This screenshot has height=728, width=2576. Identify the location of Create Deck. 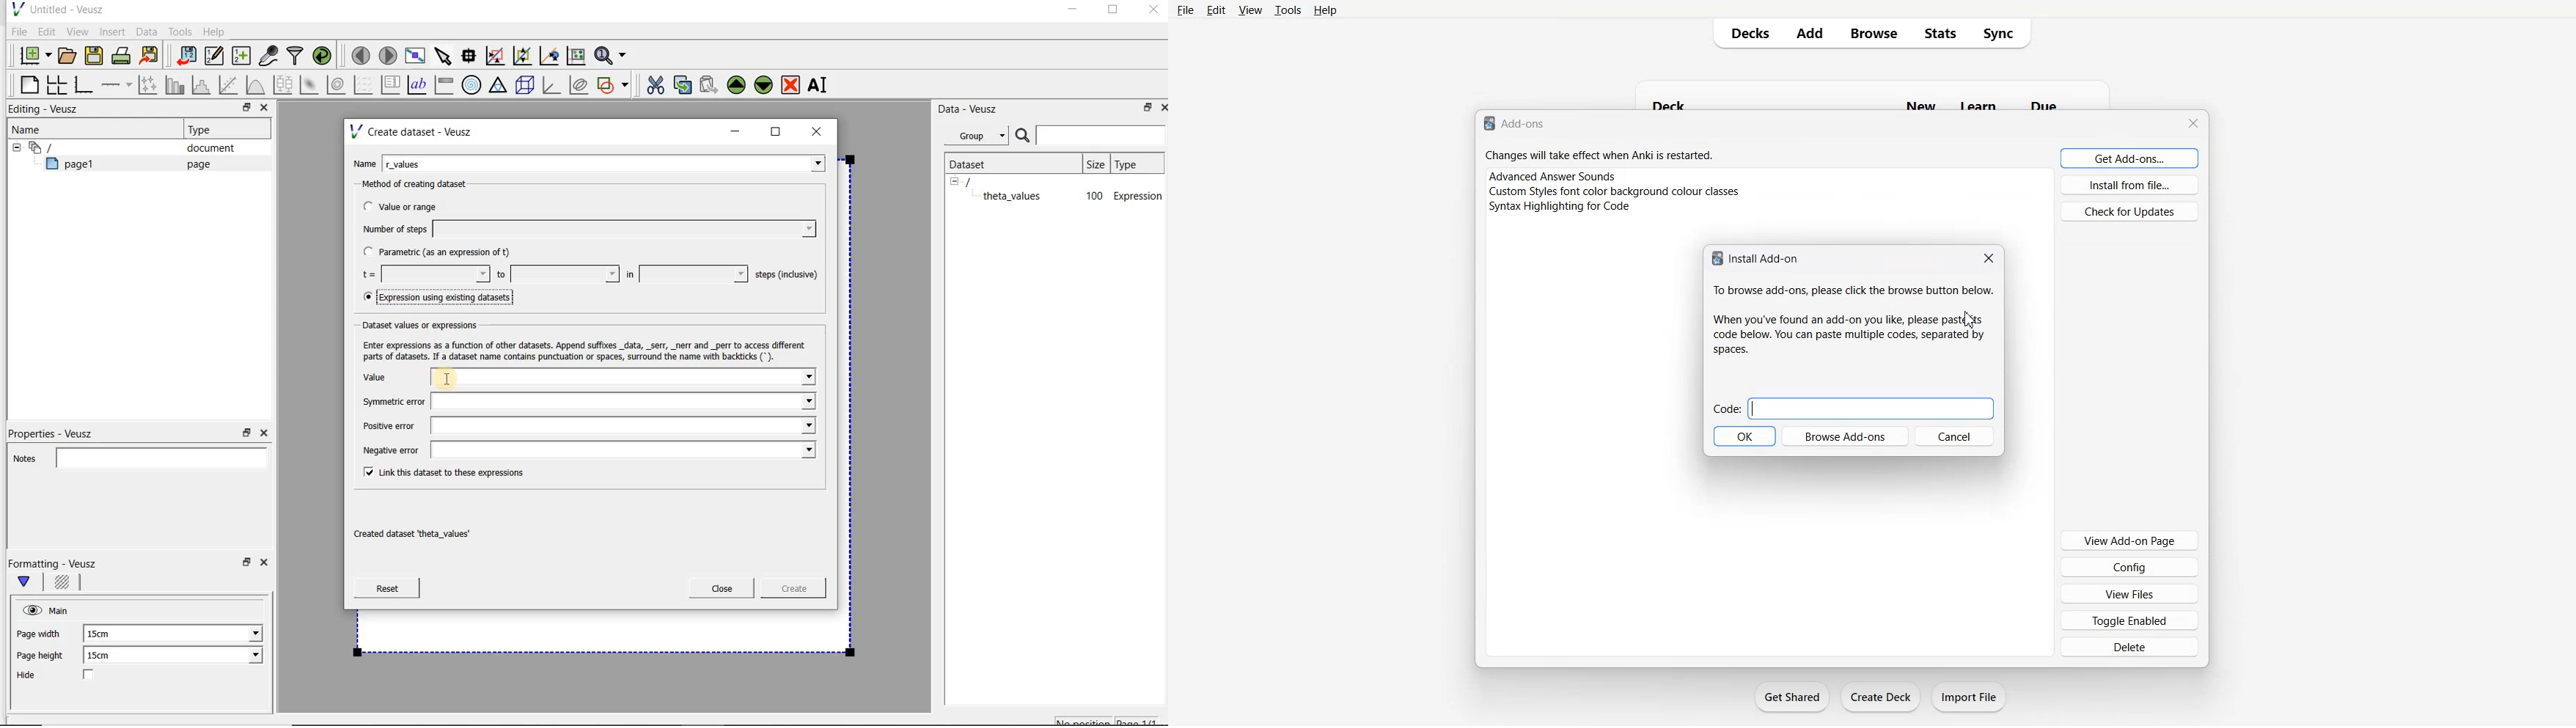
(1880, 697).